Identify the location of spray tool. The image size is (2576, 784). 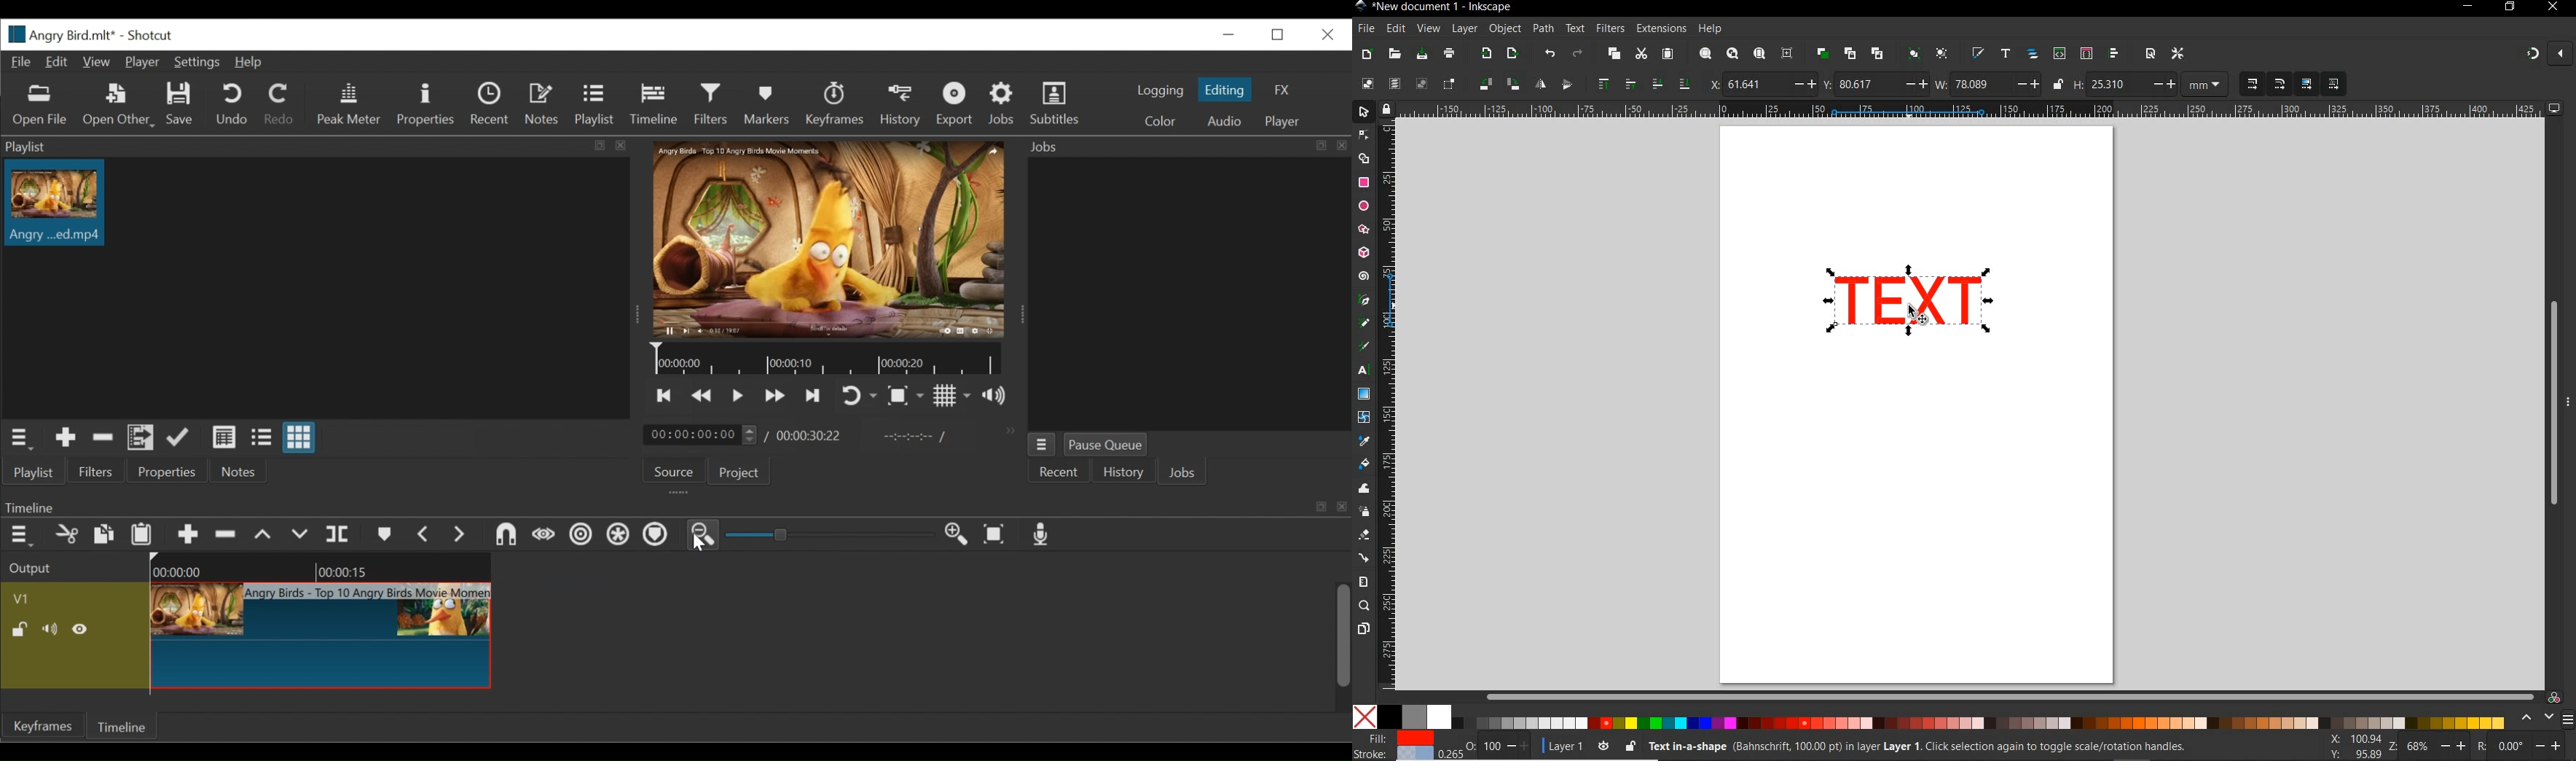
(1364, 511).